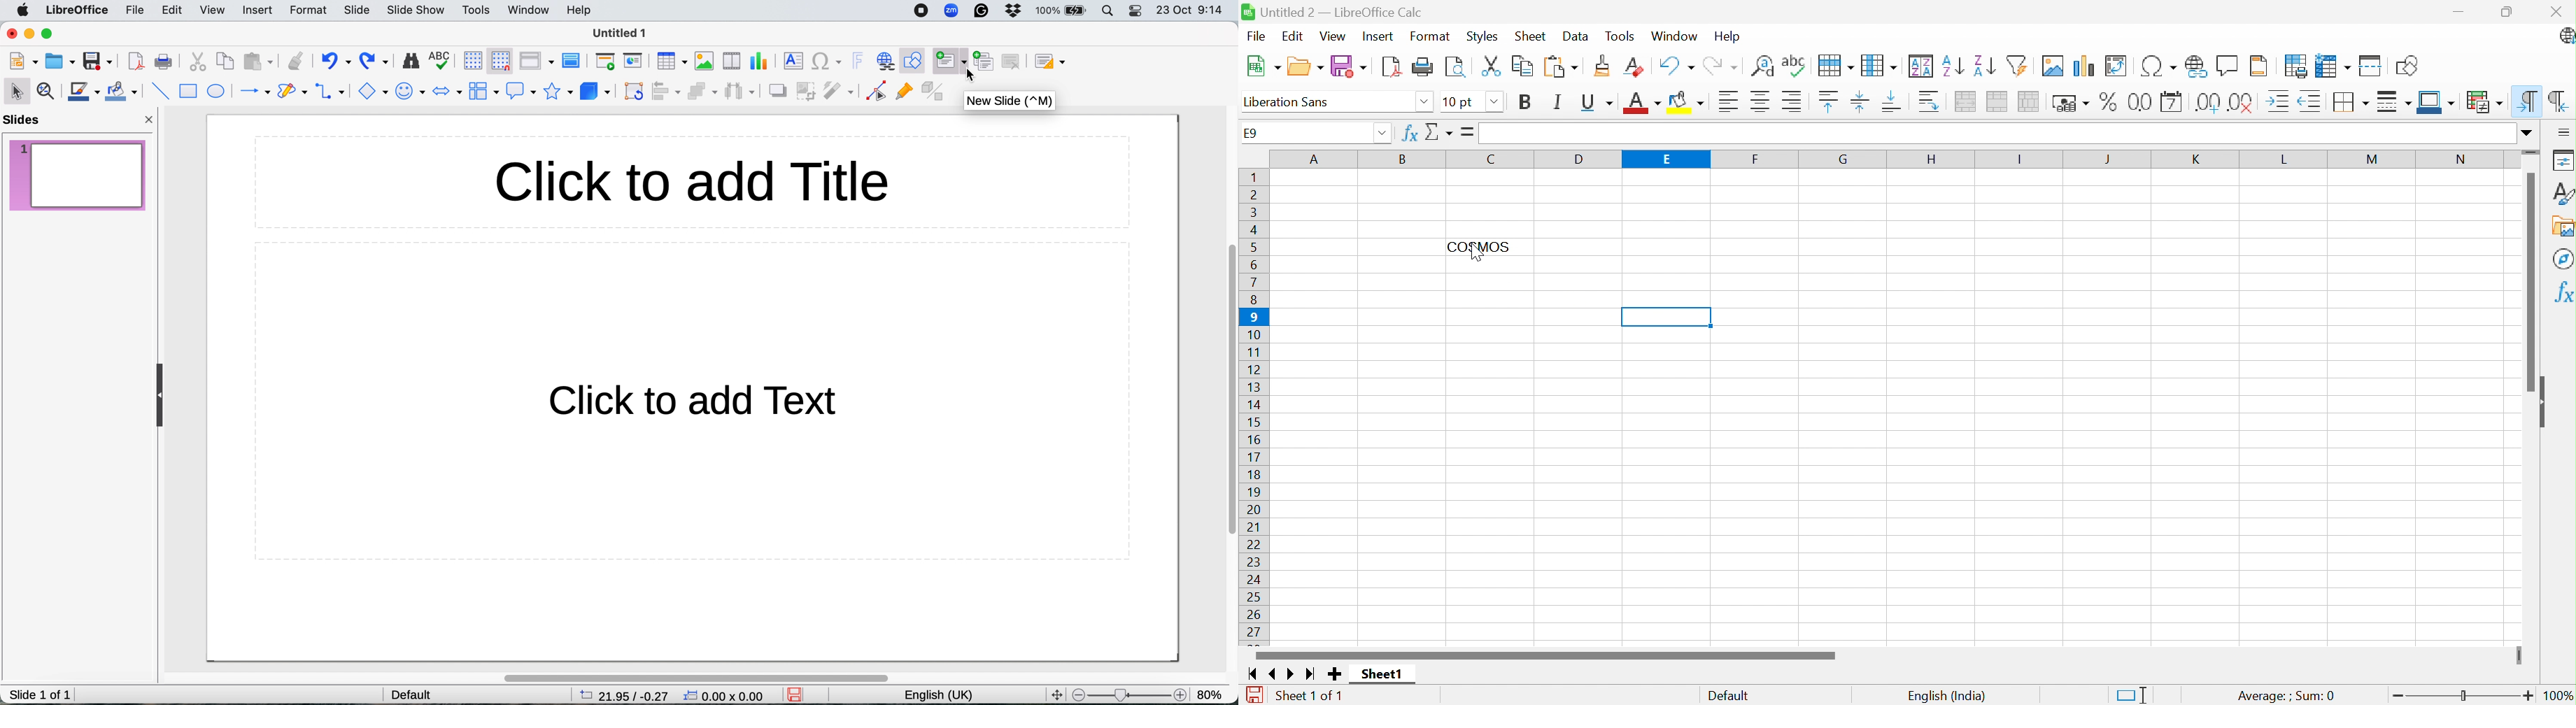  I want to click on Merge cells, so click(1997, 101).